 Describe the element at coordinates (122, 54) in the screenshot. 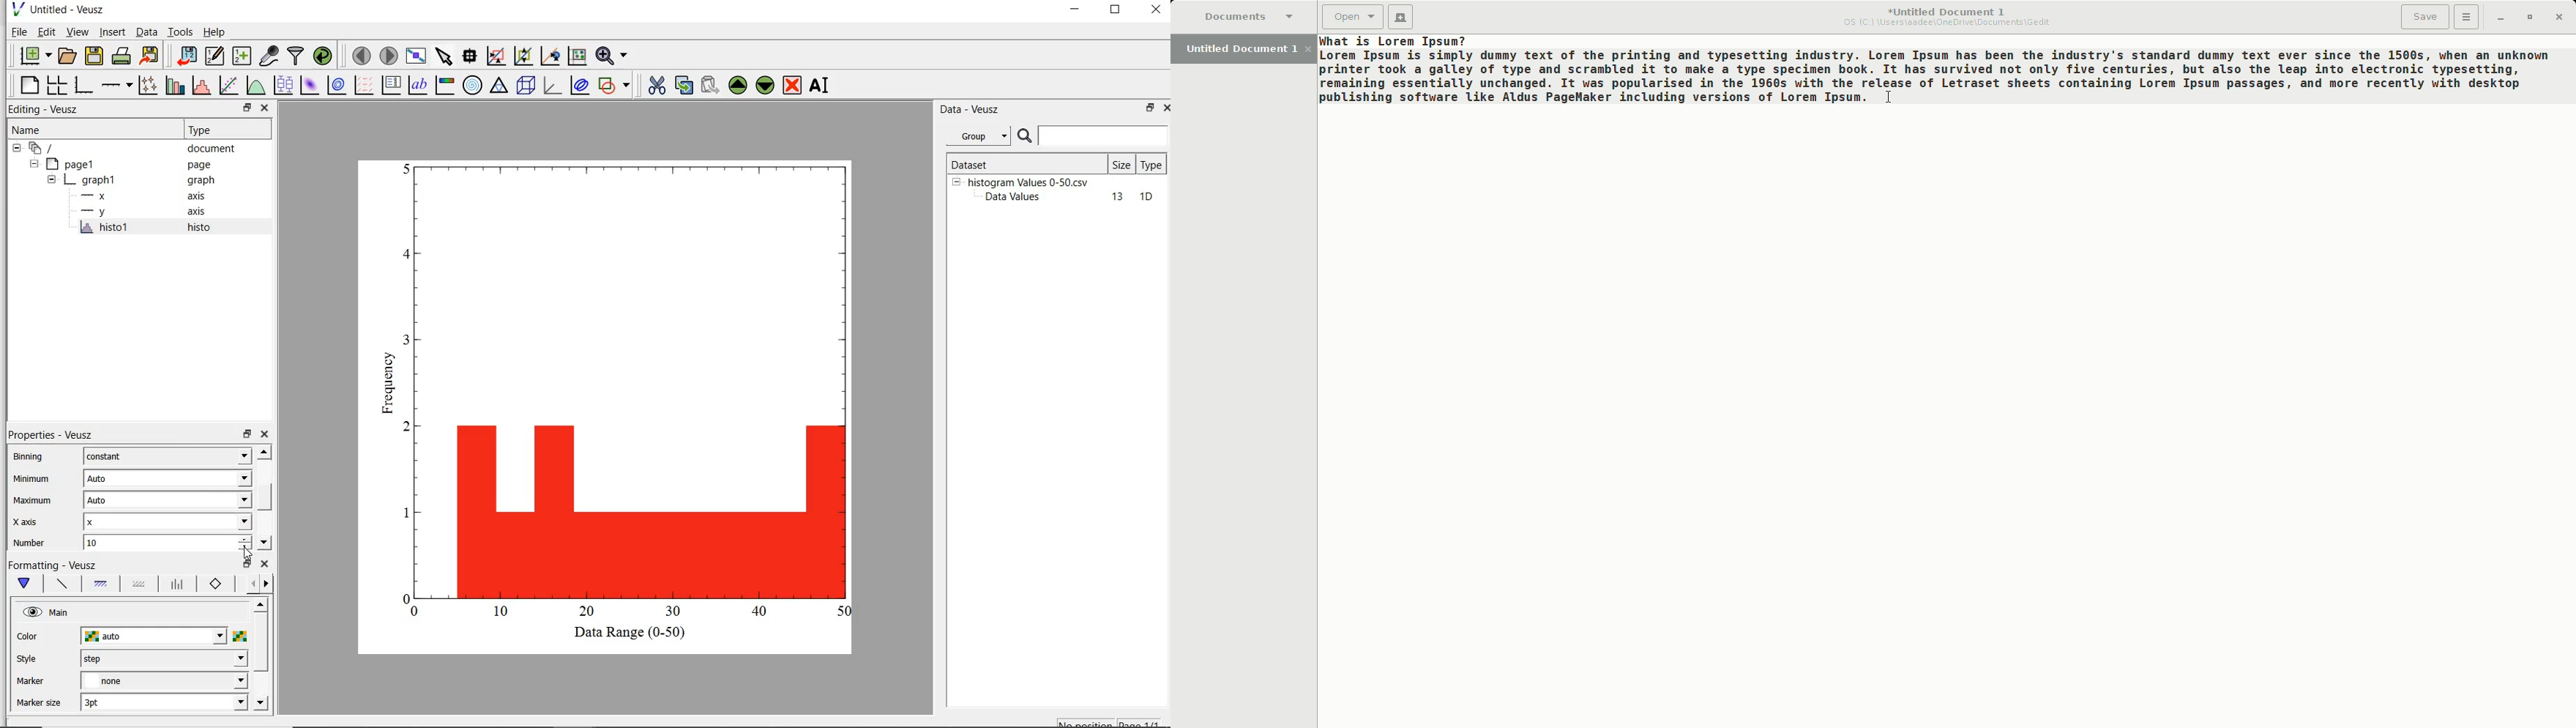

I see `print the document` at that location.